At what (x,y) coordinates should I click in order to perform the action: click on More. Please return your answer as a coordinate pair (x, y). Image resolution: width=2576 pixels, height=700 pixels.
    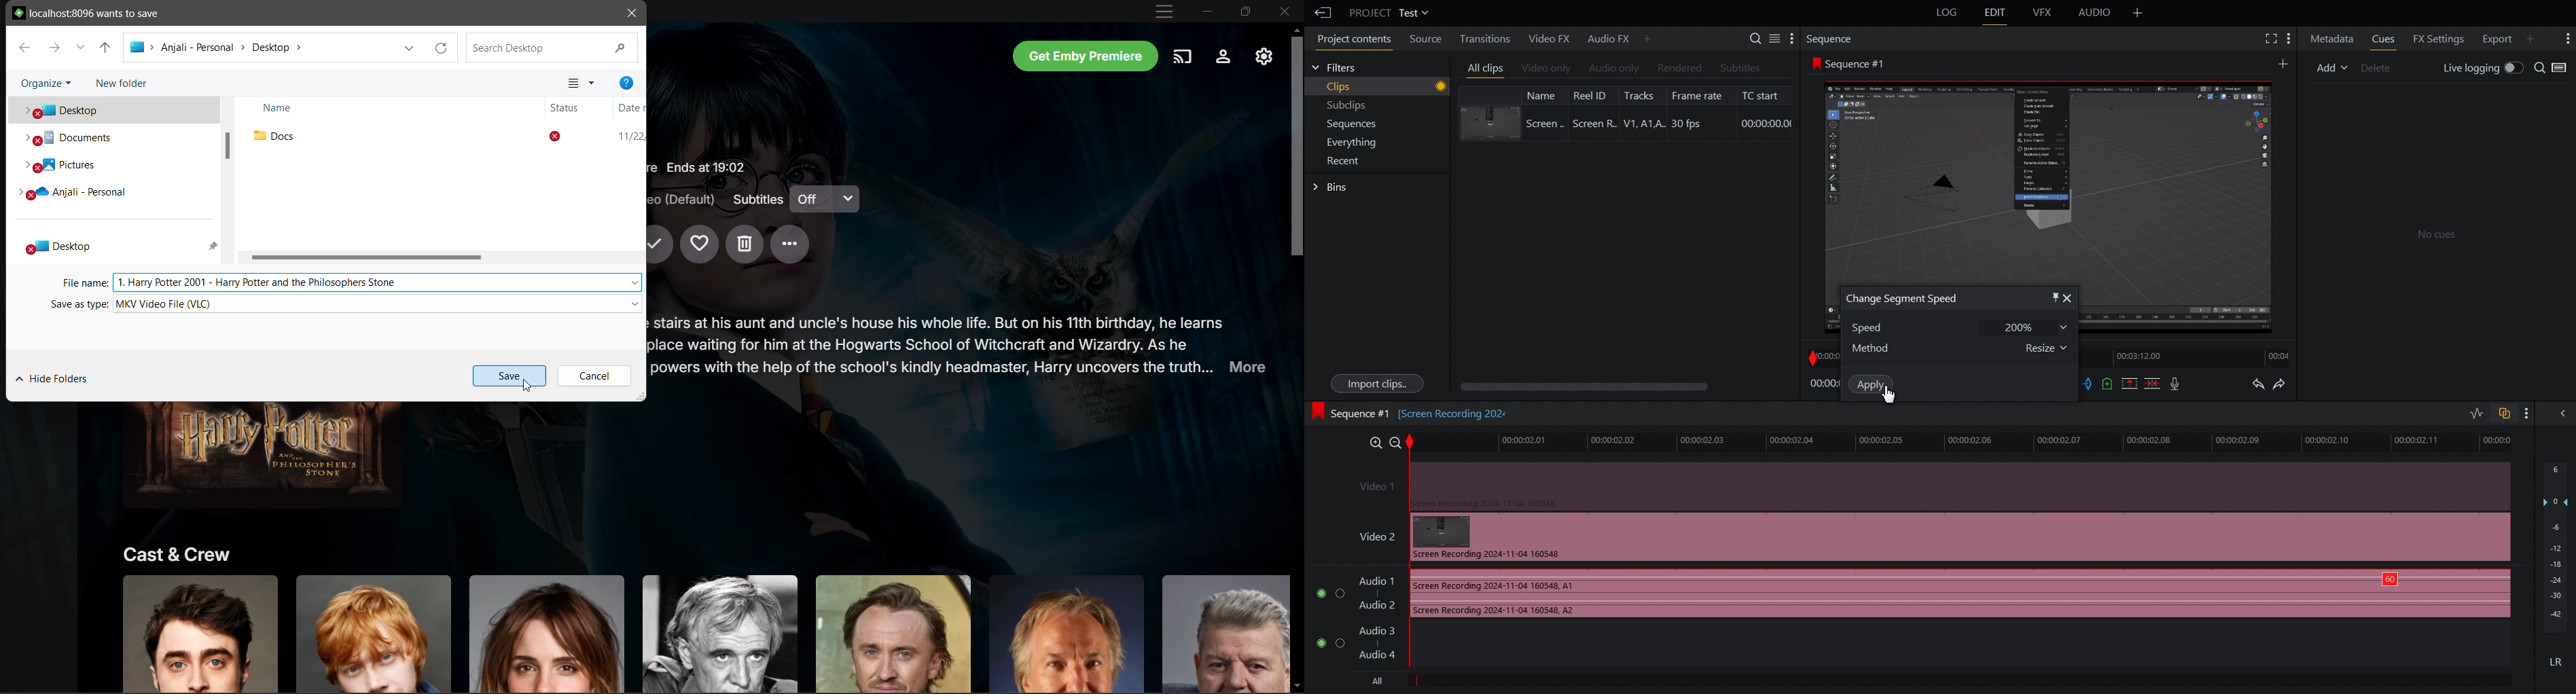
    Looking at the image, I should click on (2536, 37).